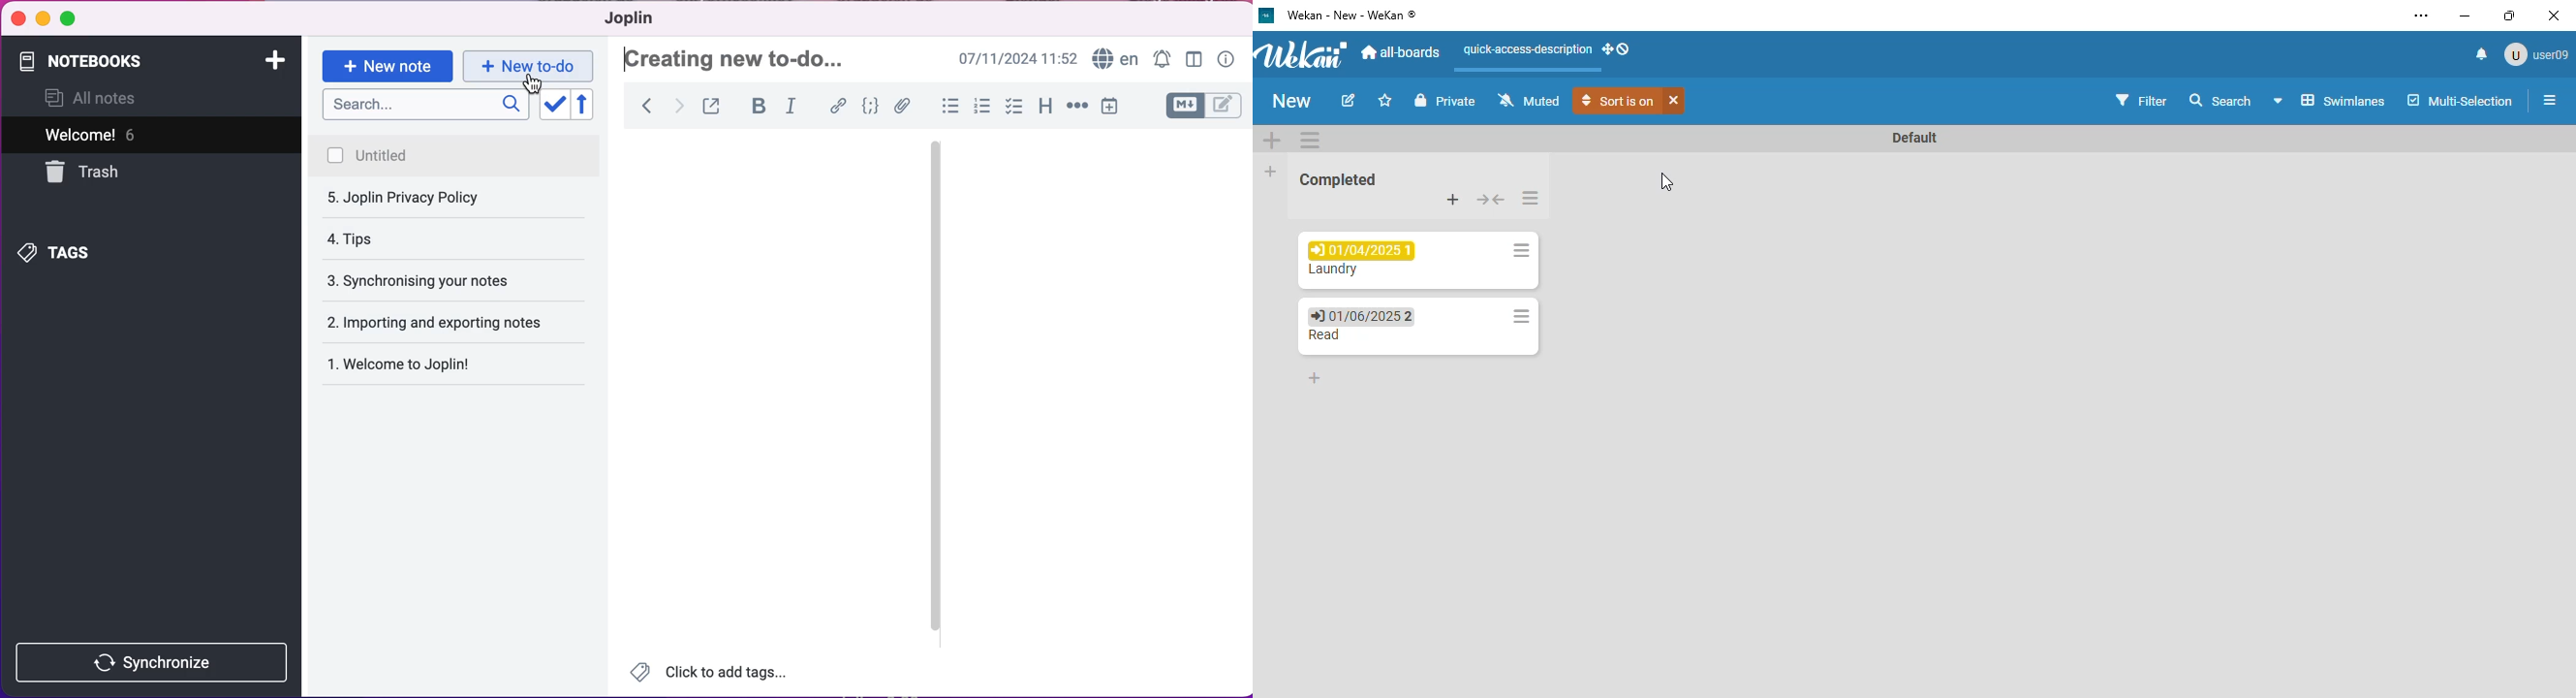  What do you see at coordinates (1114, 57) in the screenshot?
I see `language` at bounding box center [1114, 57].